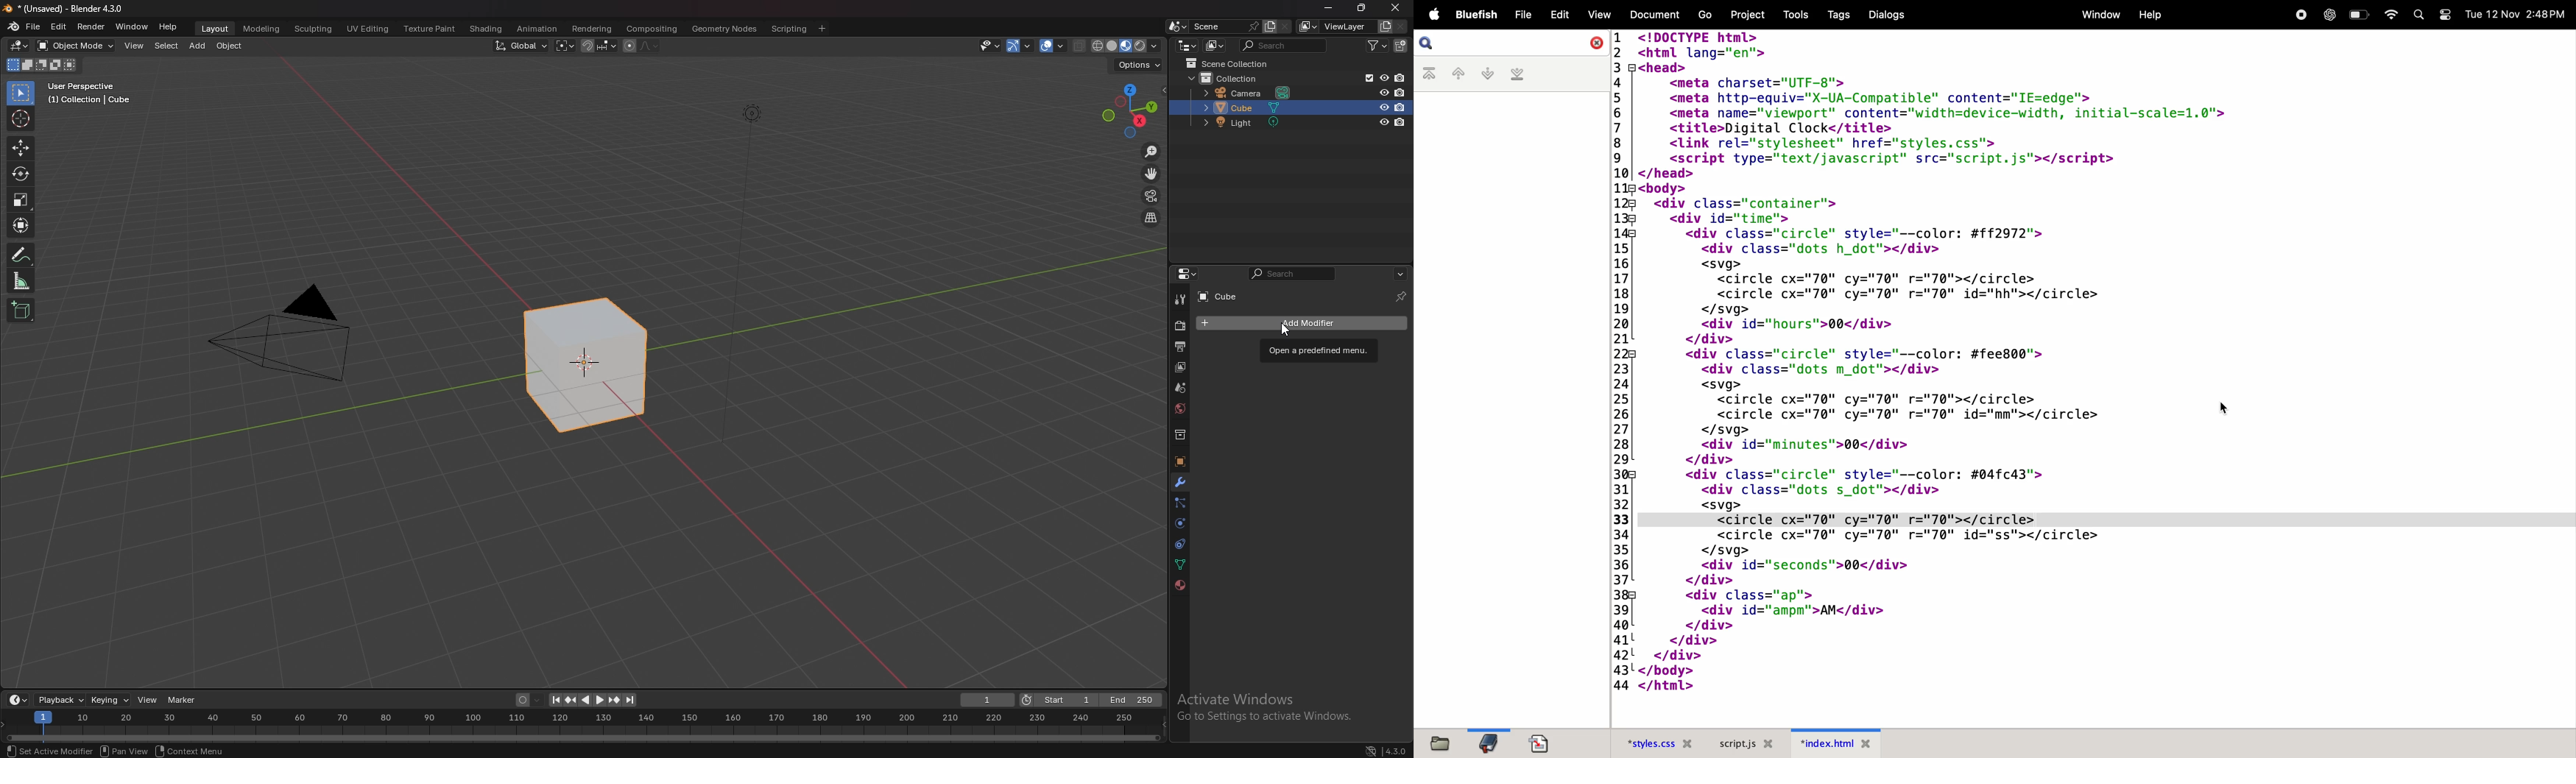 The width and height of the screenshot is (2576, 784). What do you see at coordinates (593, 700) in the screenshot?
I see `play animation` at bounding box center [593, 700].